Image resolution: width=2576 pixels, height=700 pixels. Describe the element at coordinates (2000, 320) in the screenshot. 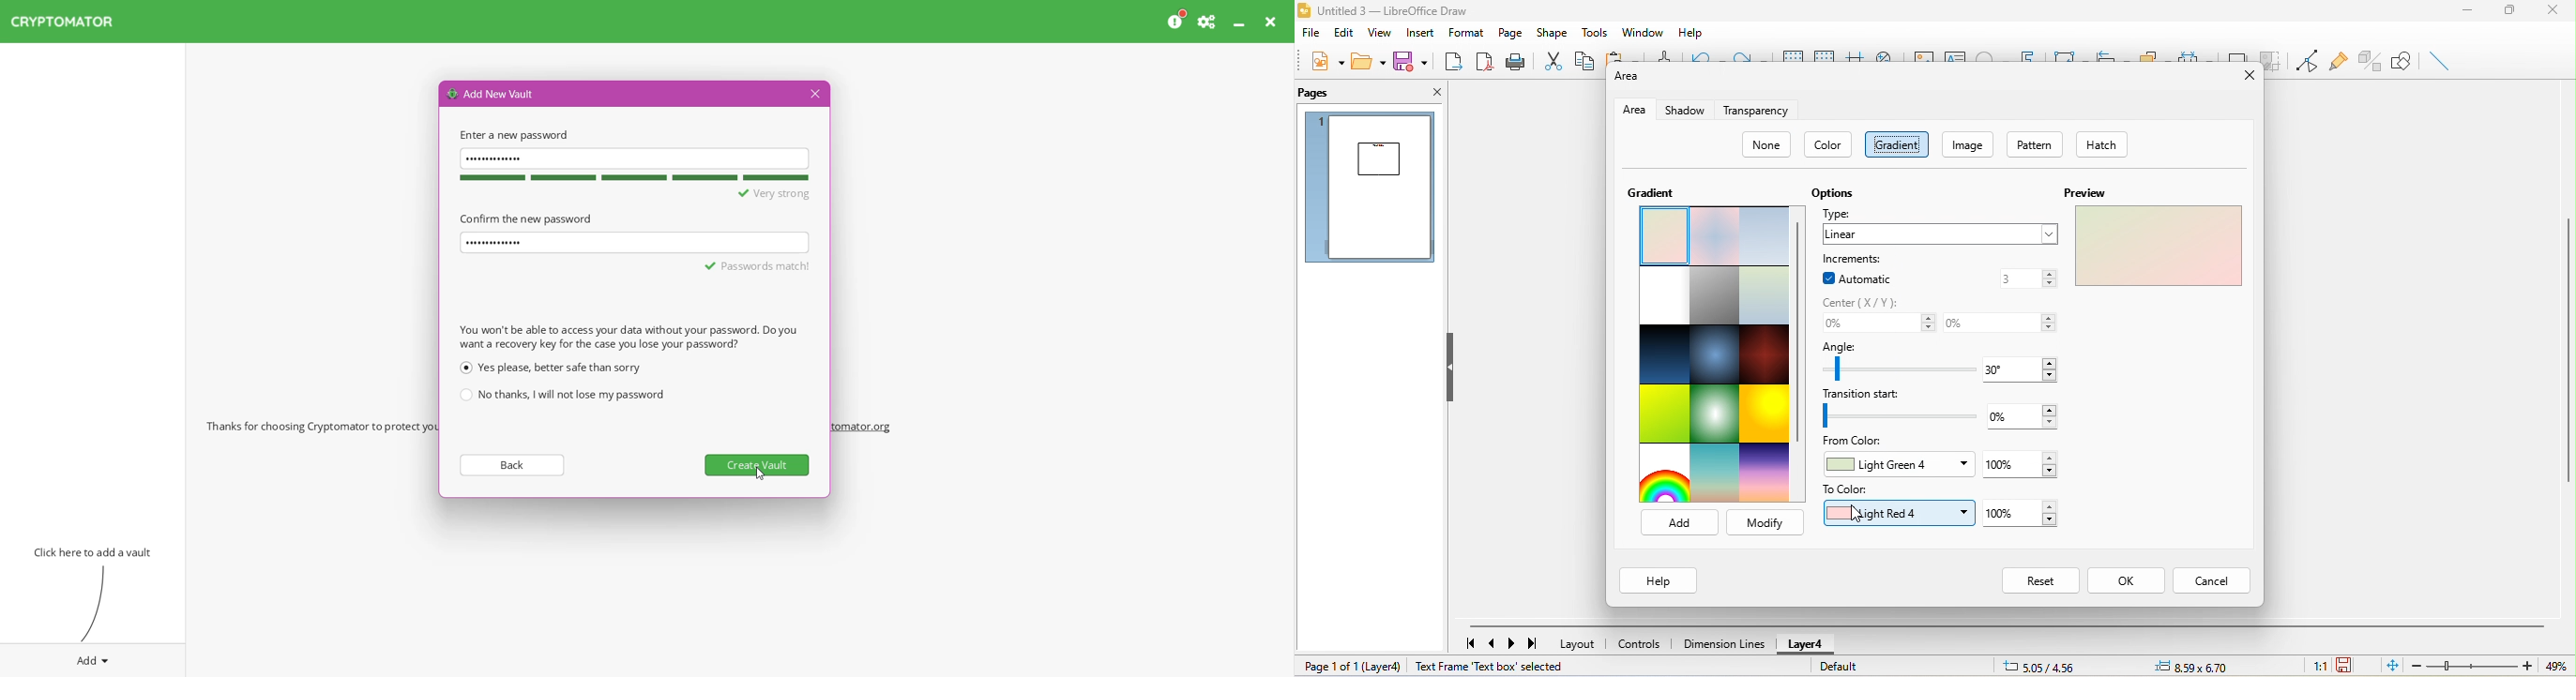

I see `center x/y -0%` at that location.